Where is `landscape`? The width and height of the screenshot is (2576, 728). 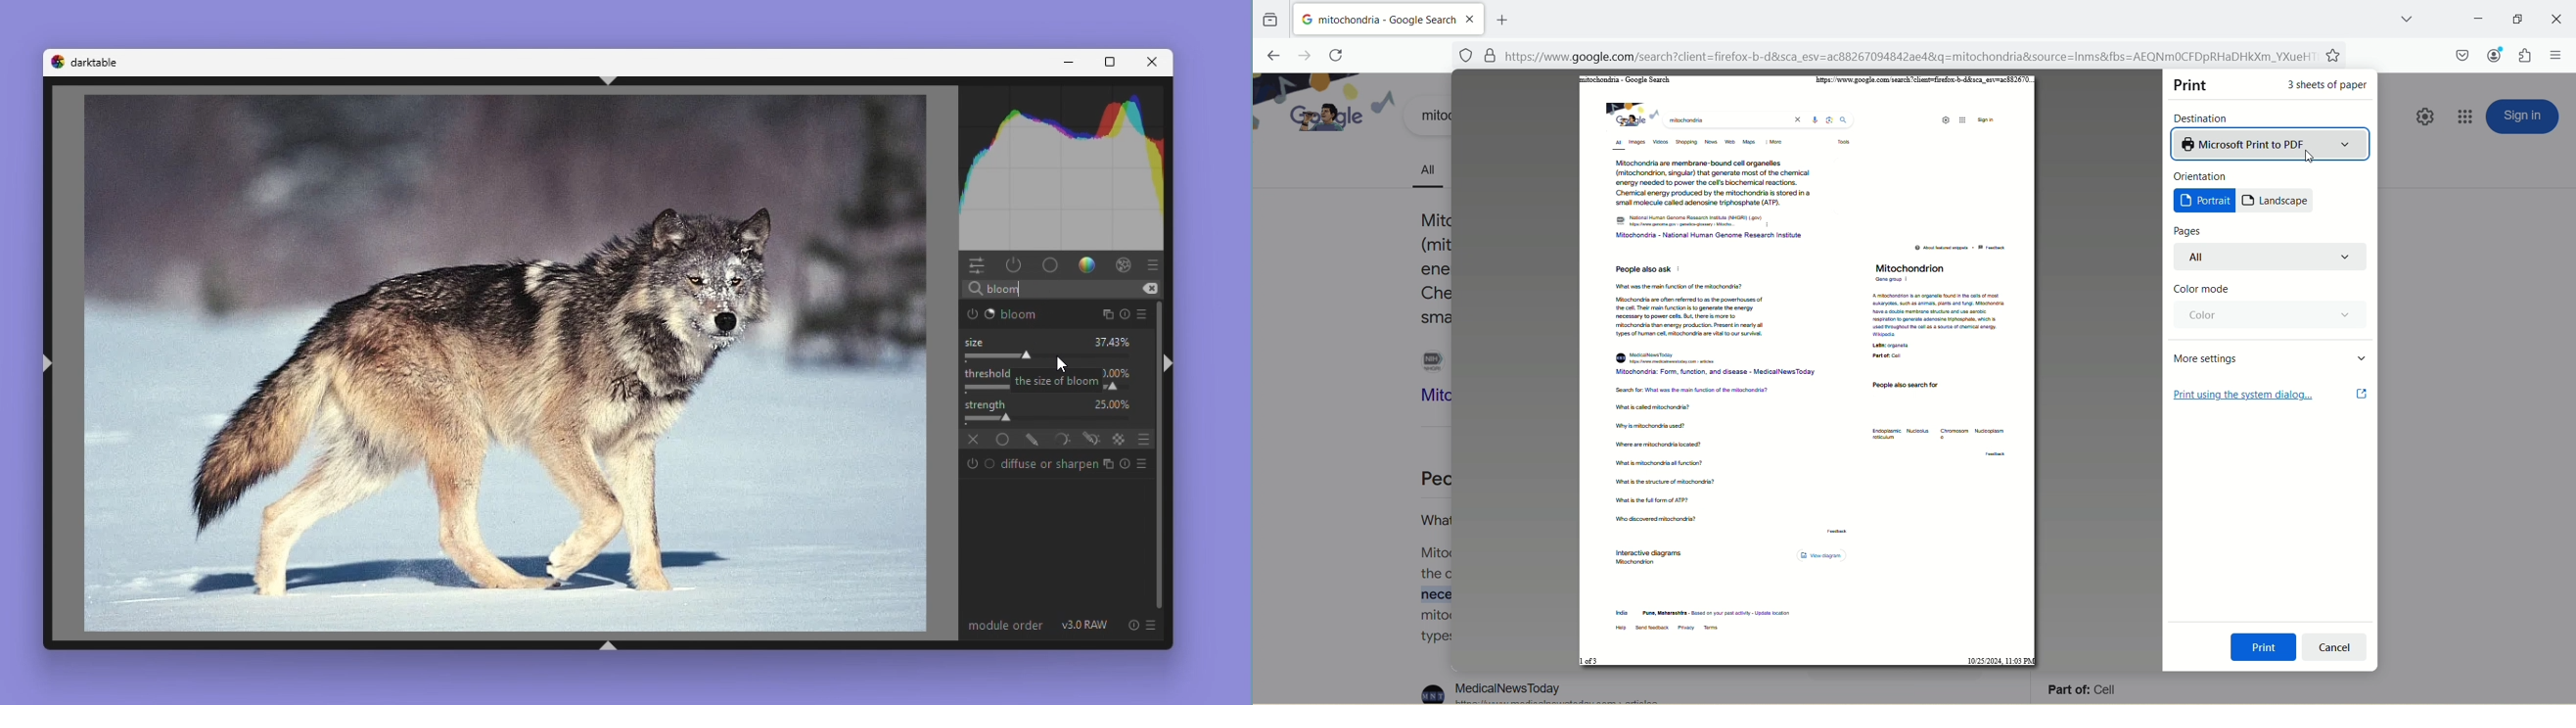 landscape is located at coordinates (2277, 201).